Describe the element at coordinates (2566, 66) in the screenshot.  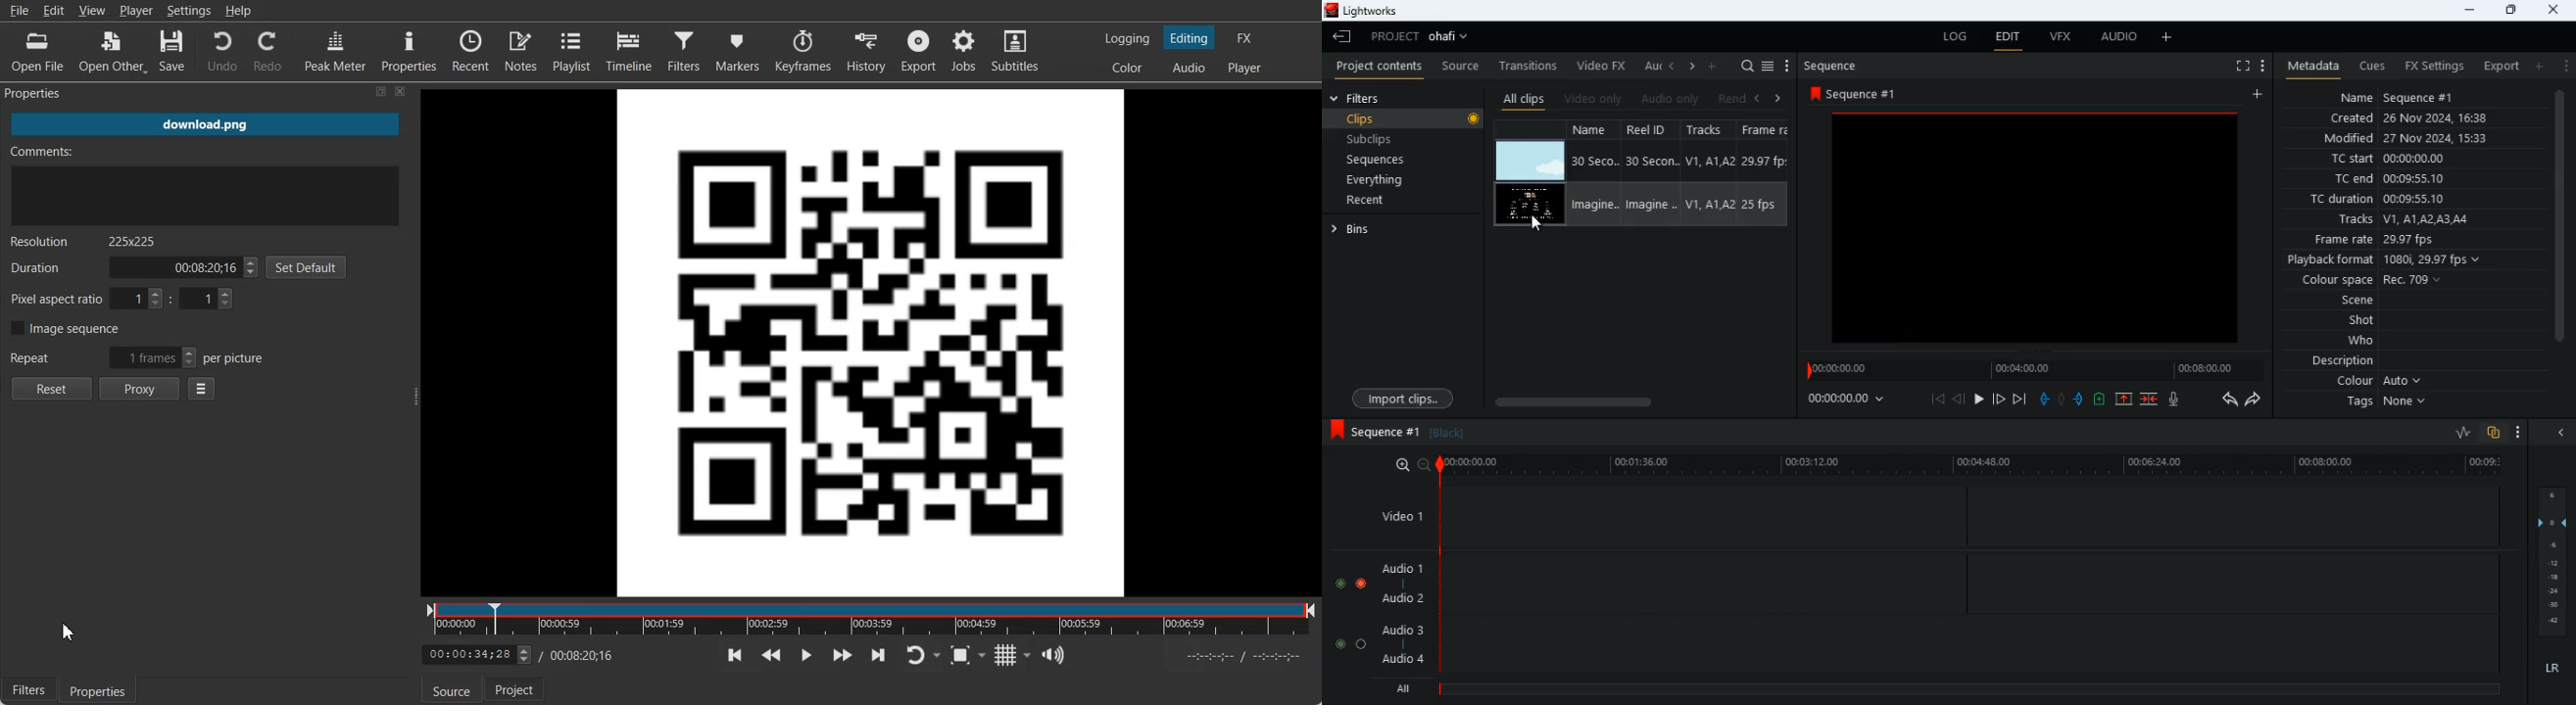
I see `more` at that location.